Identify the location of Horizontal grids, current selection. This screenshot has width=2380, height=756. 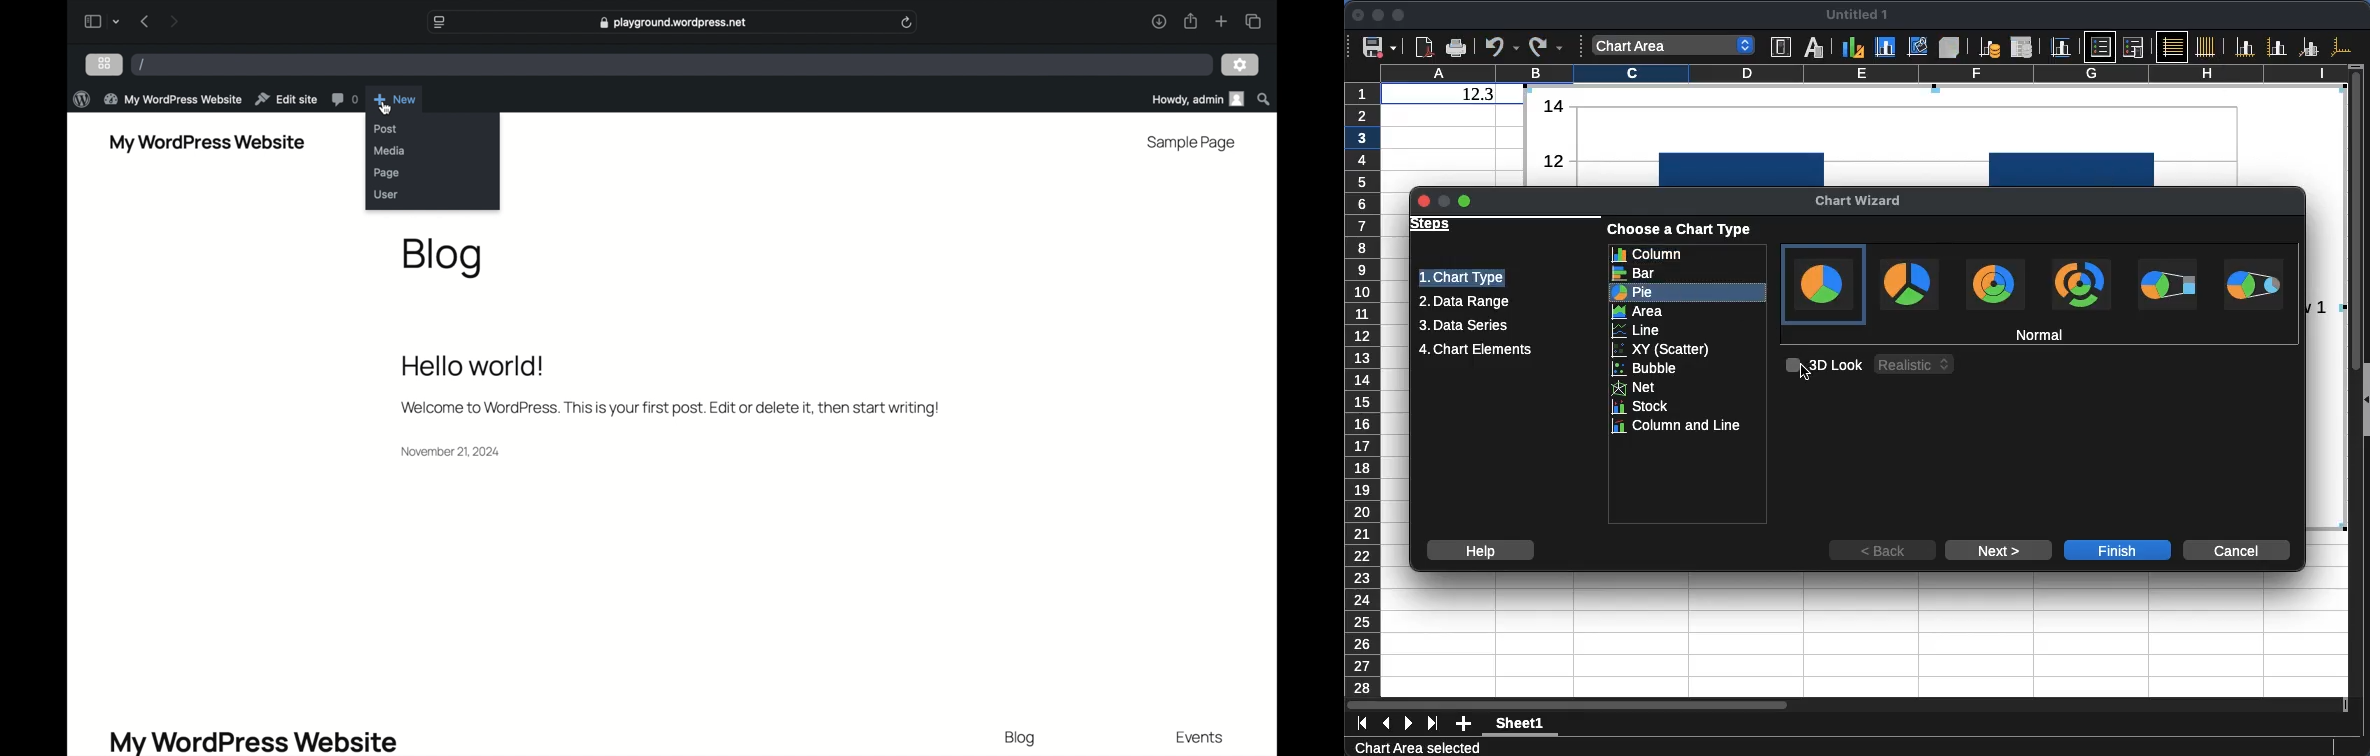
(2172, 46).